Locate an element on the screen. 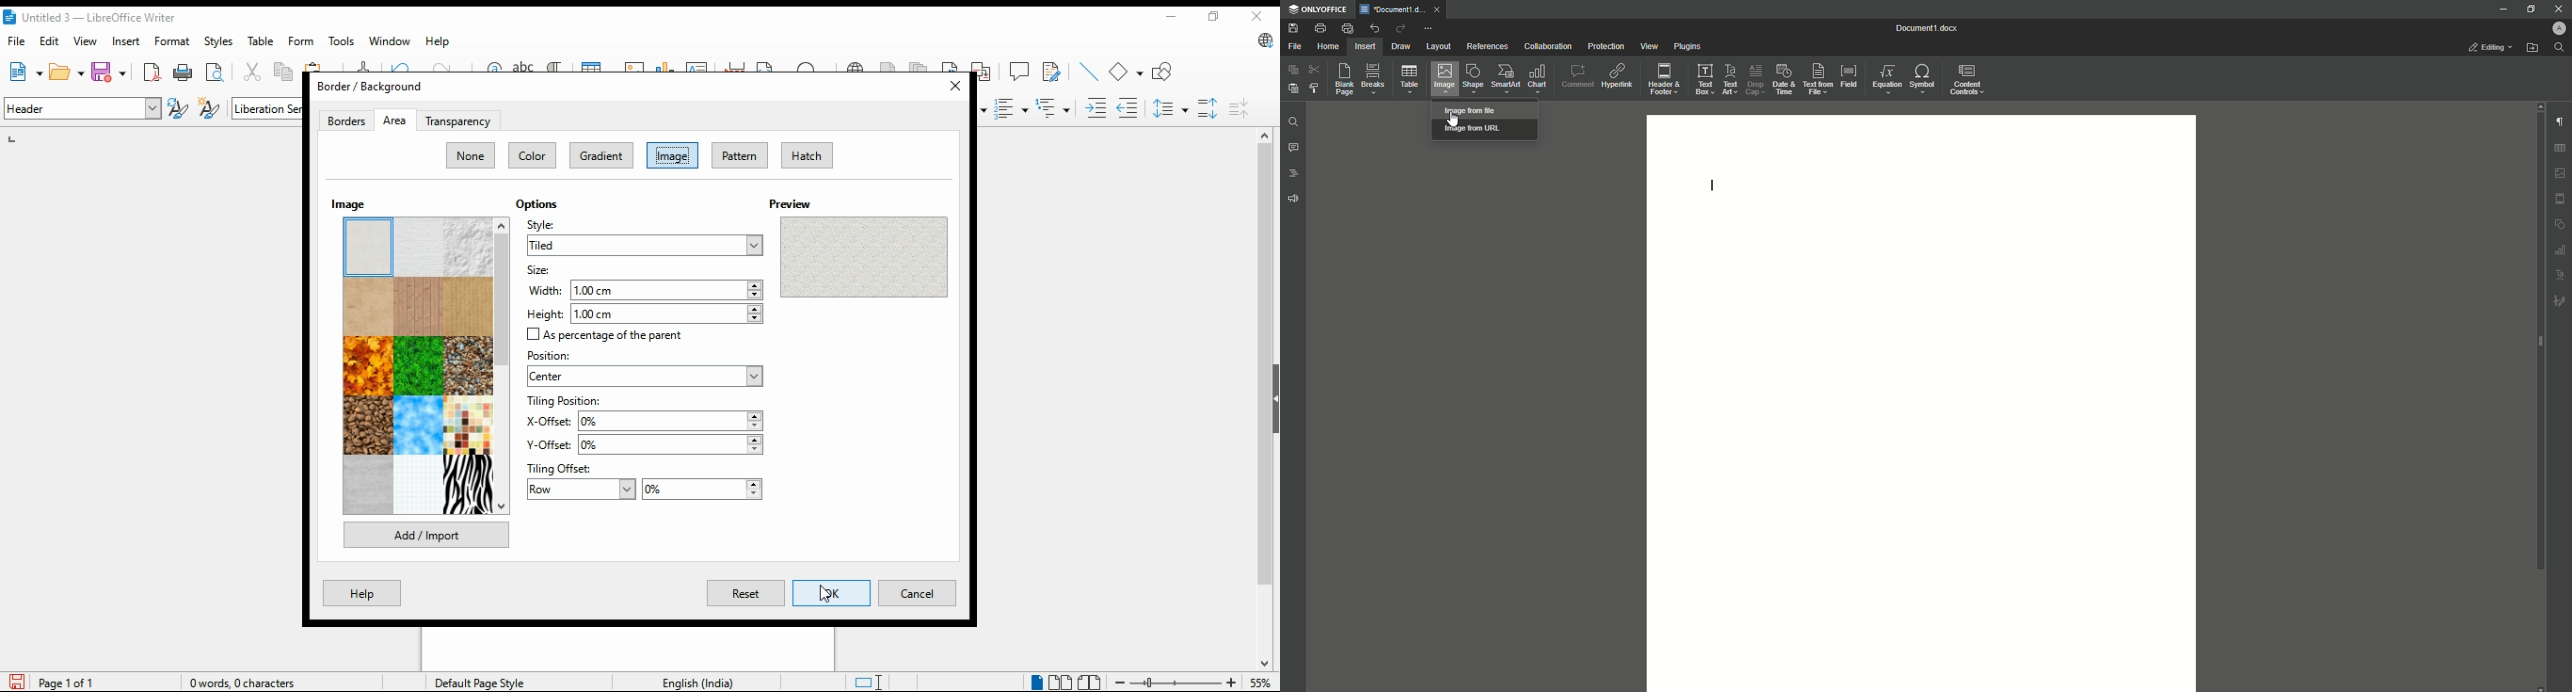  gradient is located at coordinates (598, 155).